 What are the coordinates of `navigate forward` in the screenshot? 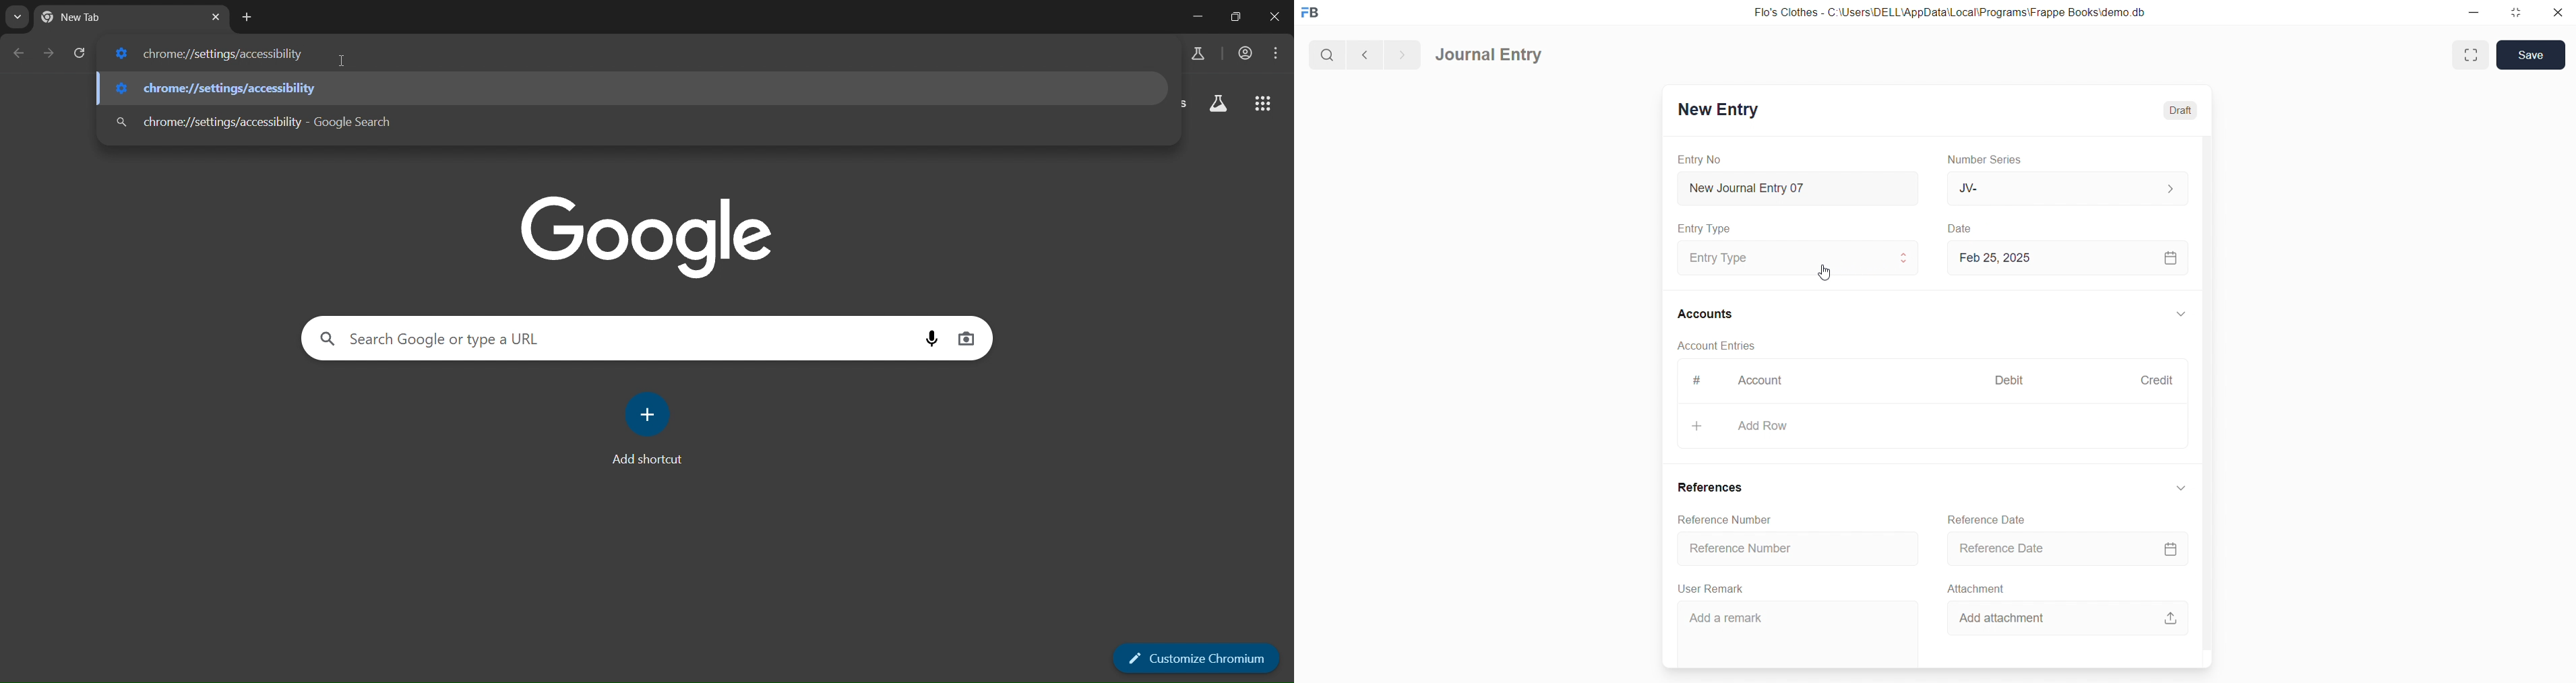 It's located at (1402, 53).